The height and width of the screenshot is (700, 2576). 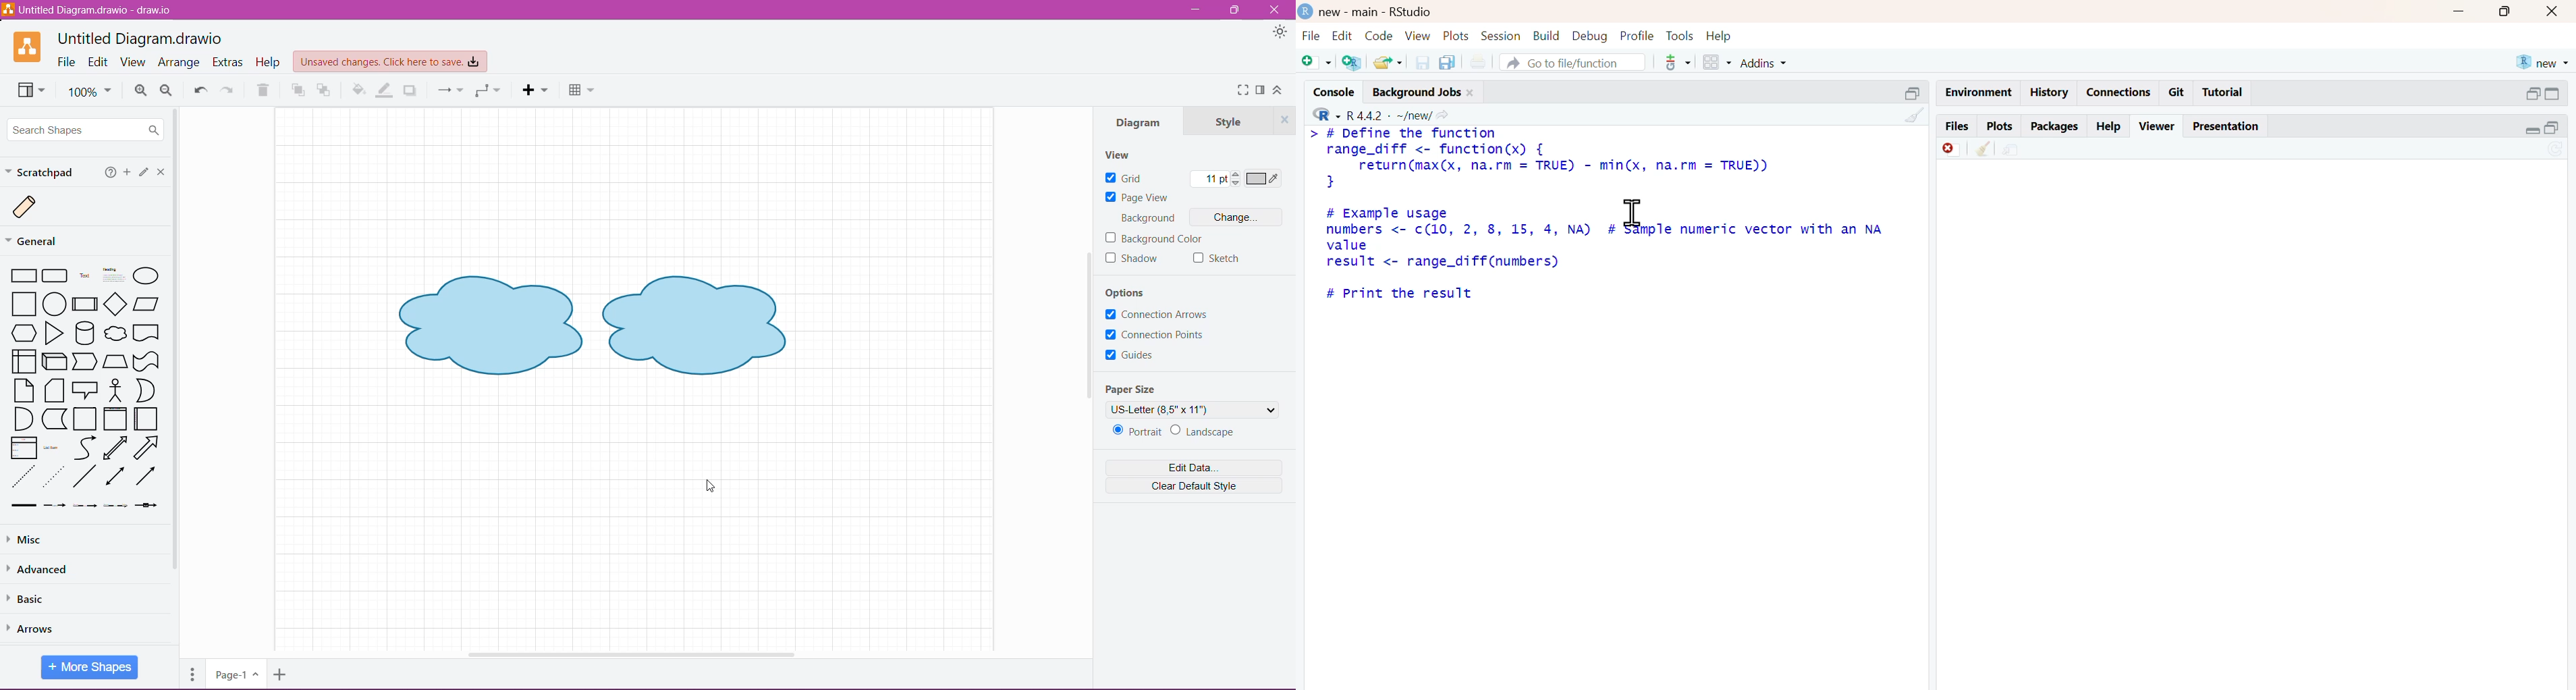 I want to click on View, so click(x=1118, y=154).